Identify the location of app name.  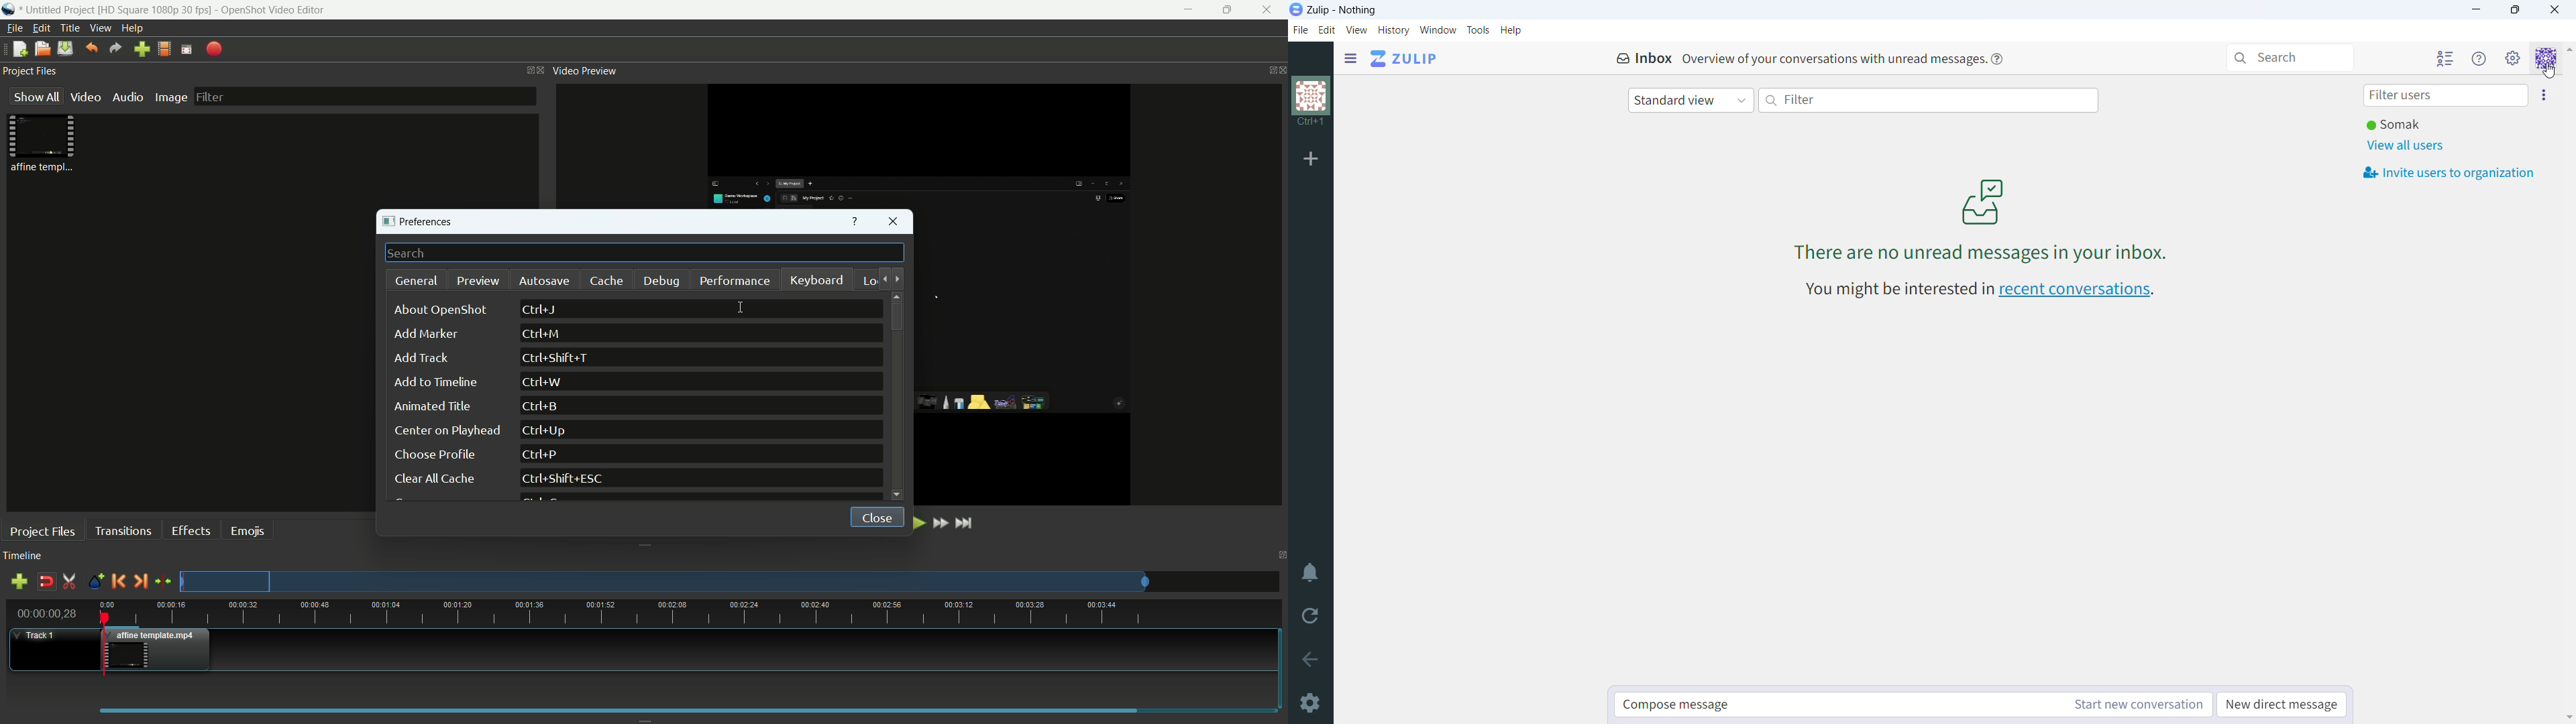
(272, 9).